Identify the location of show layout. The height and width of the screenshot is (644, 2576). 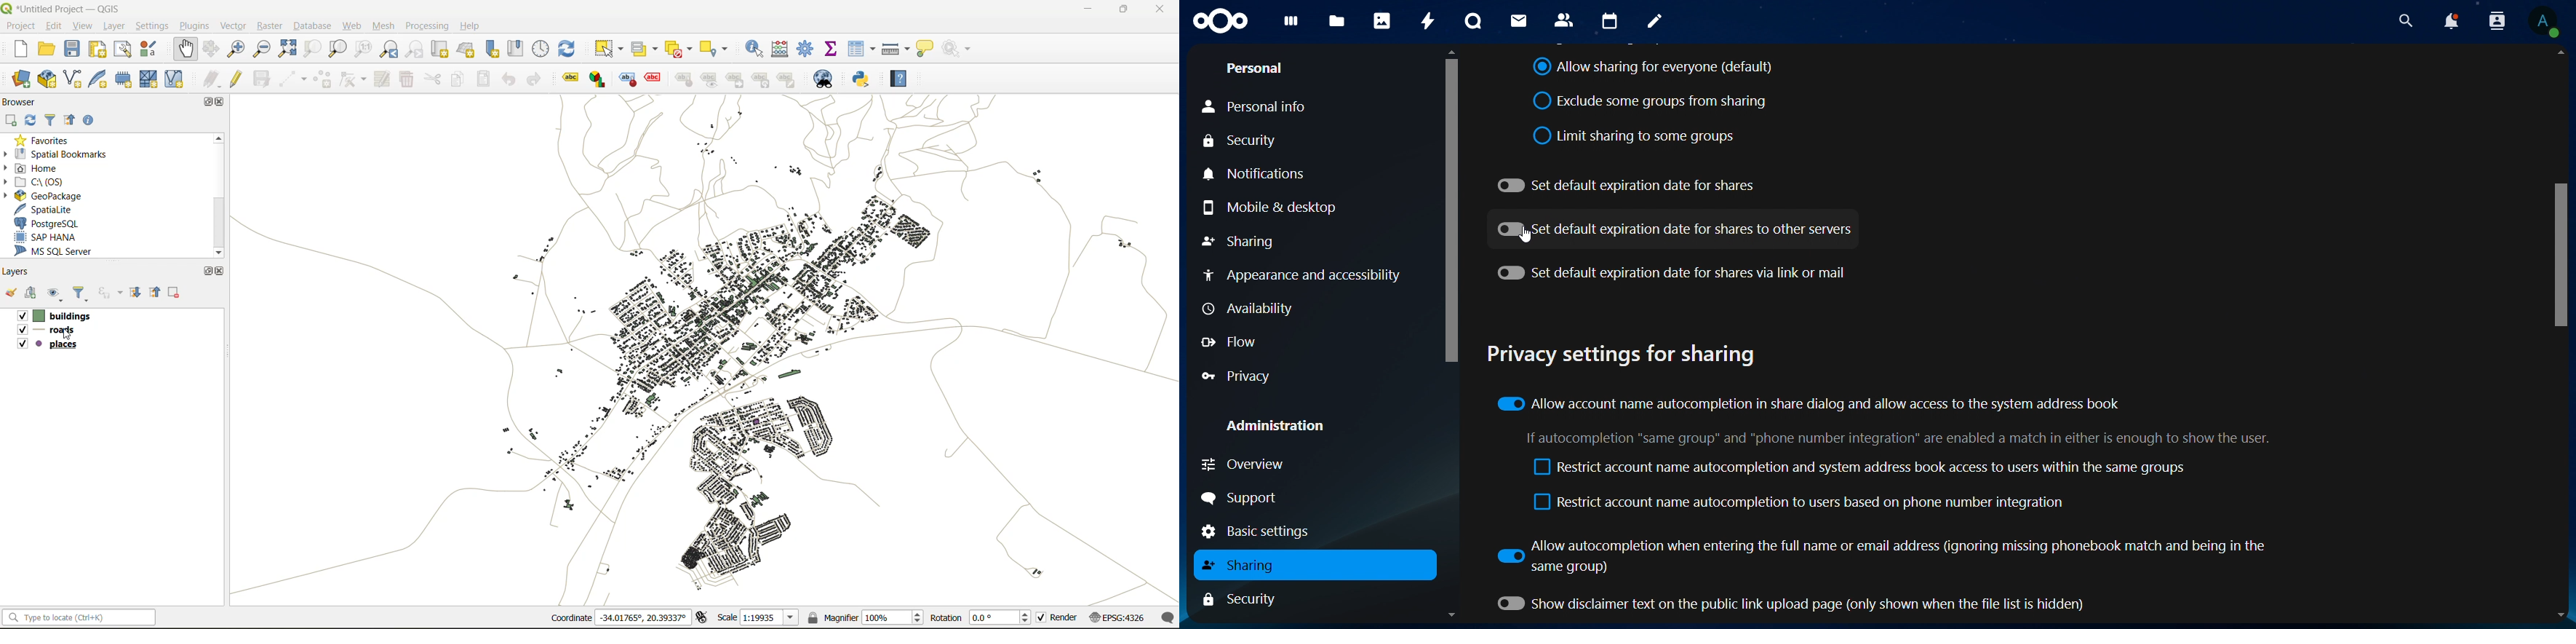
(122, 52).